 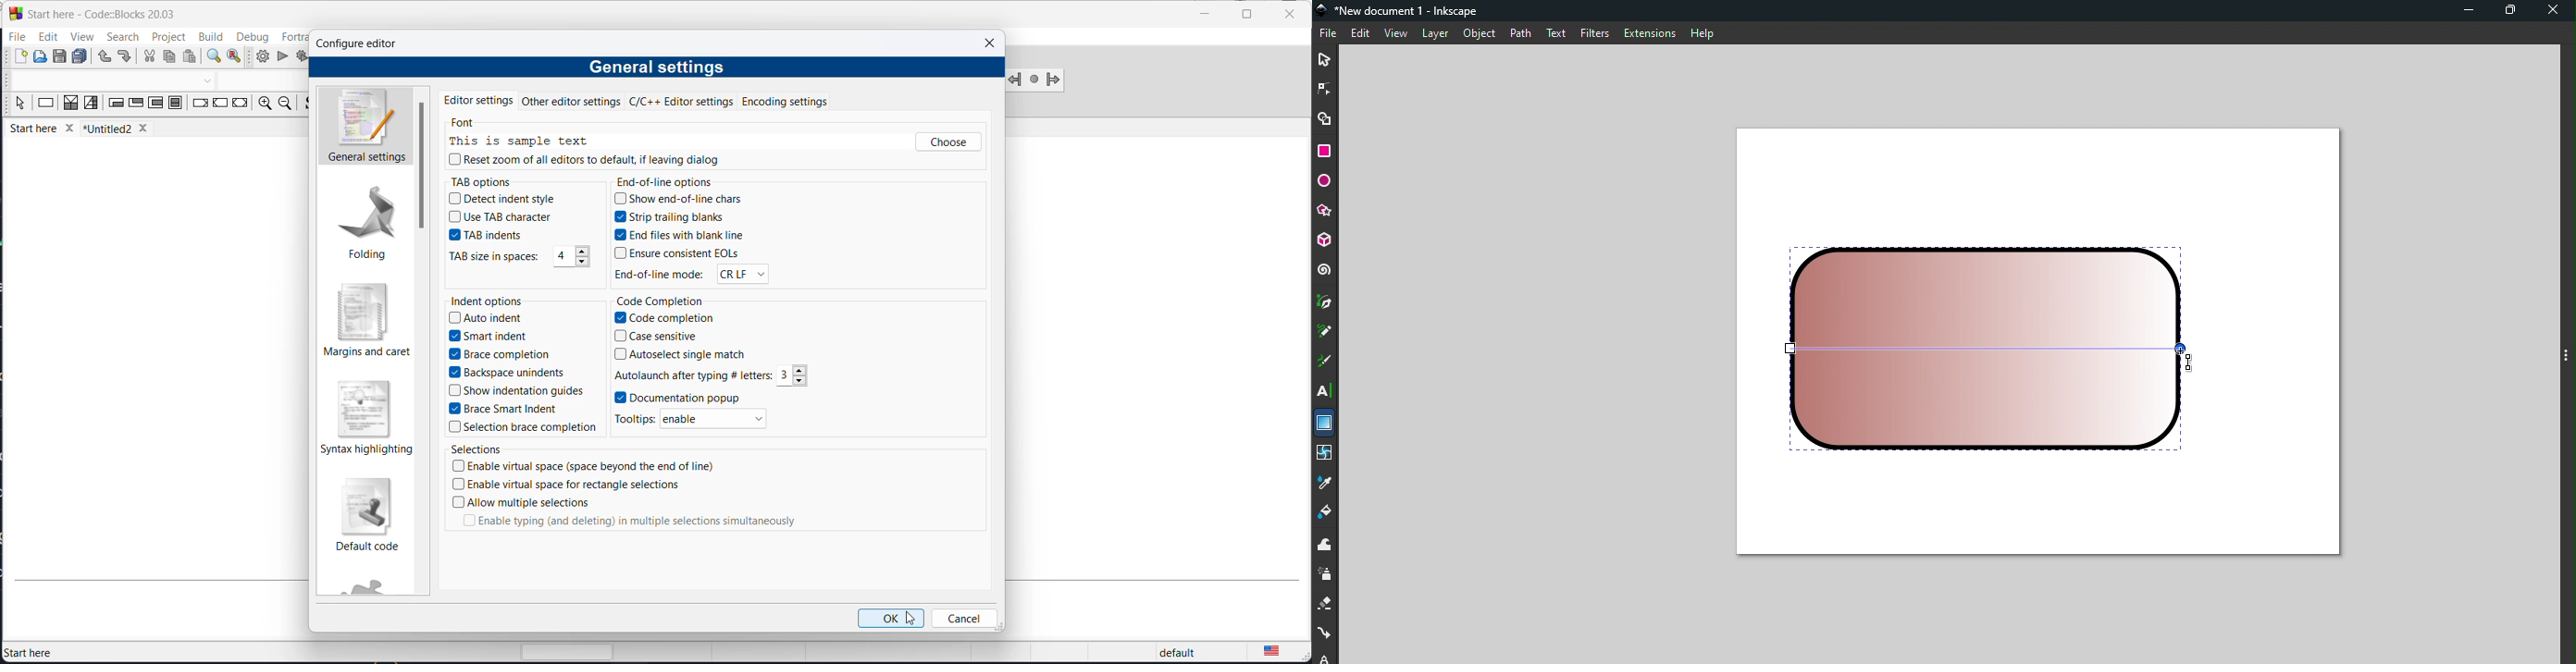 I want to click on entry condition loop, so click(x=116, y=105).